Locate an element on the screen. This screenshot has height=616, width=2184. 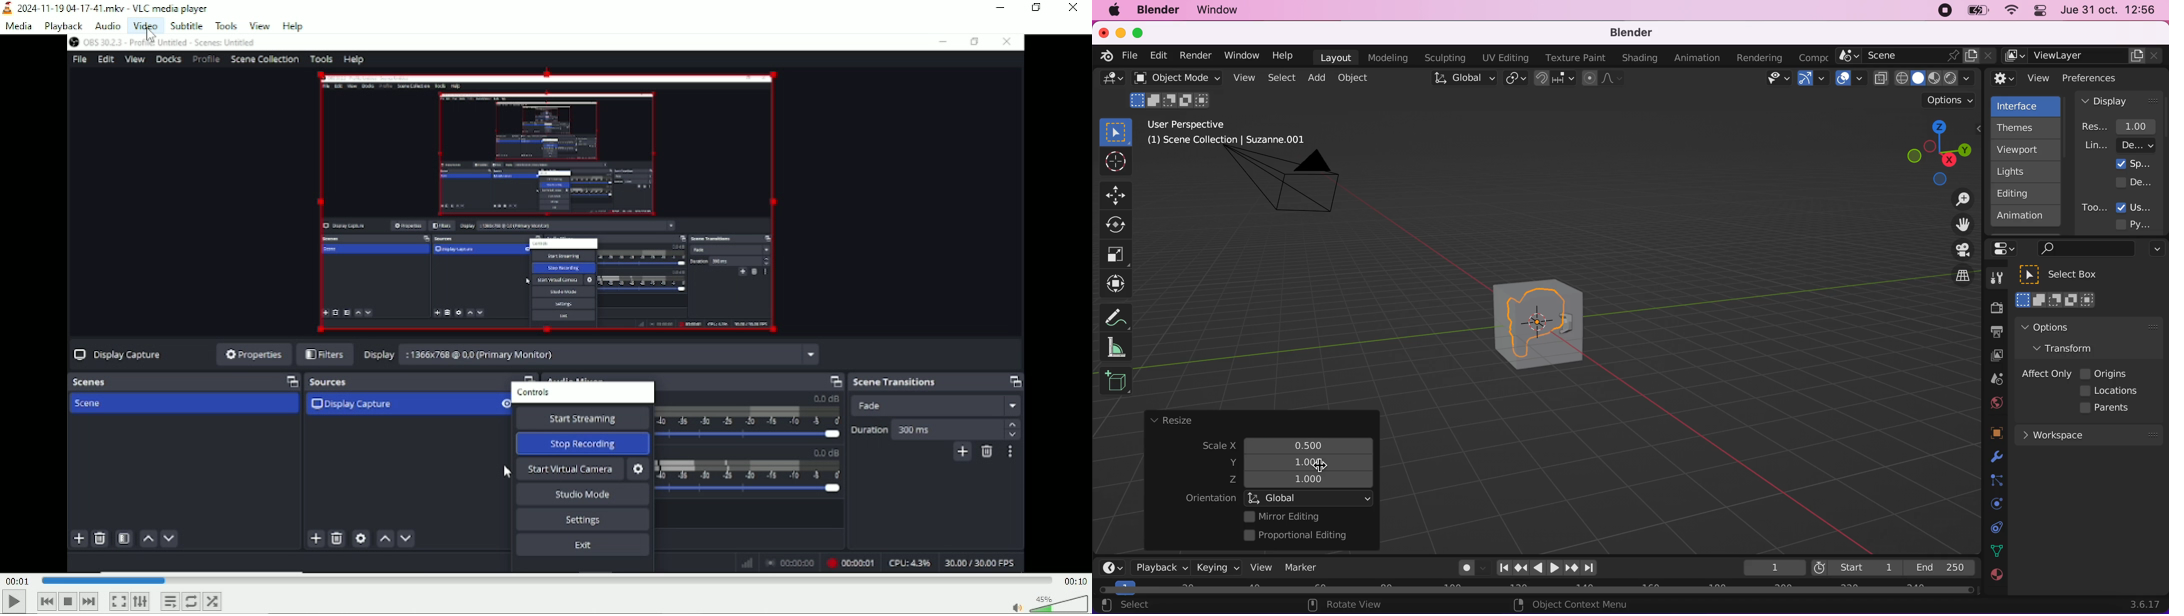
proportional editing is located at coordinates (1301, 536).